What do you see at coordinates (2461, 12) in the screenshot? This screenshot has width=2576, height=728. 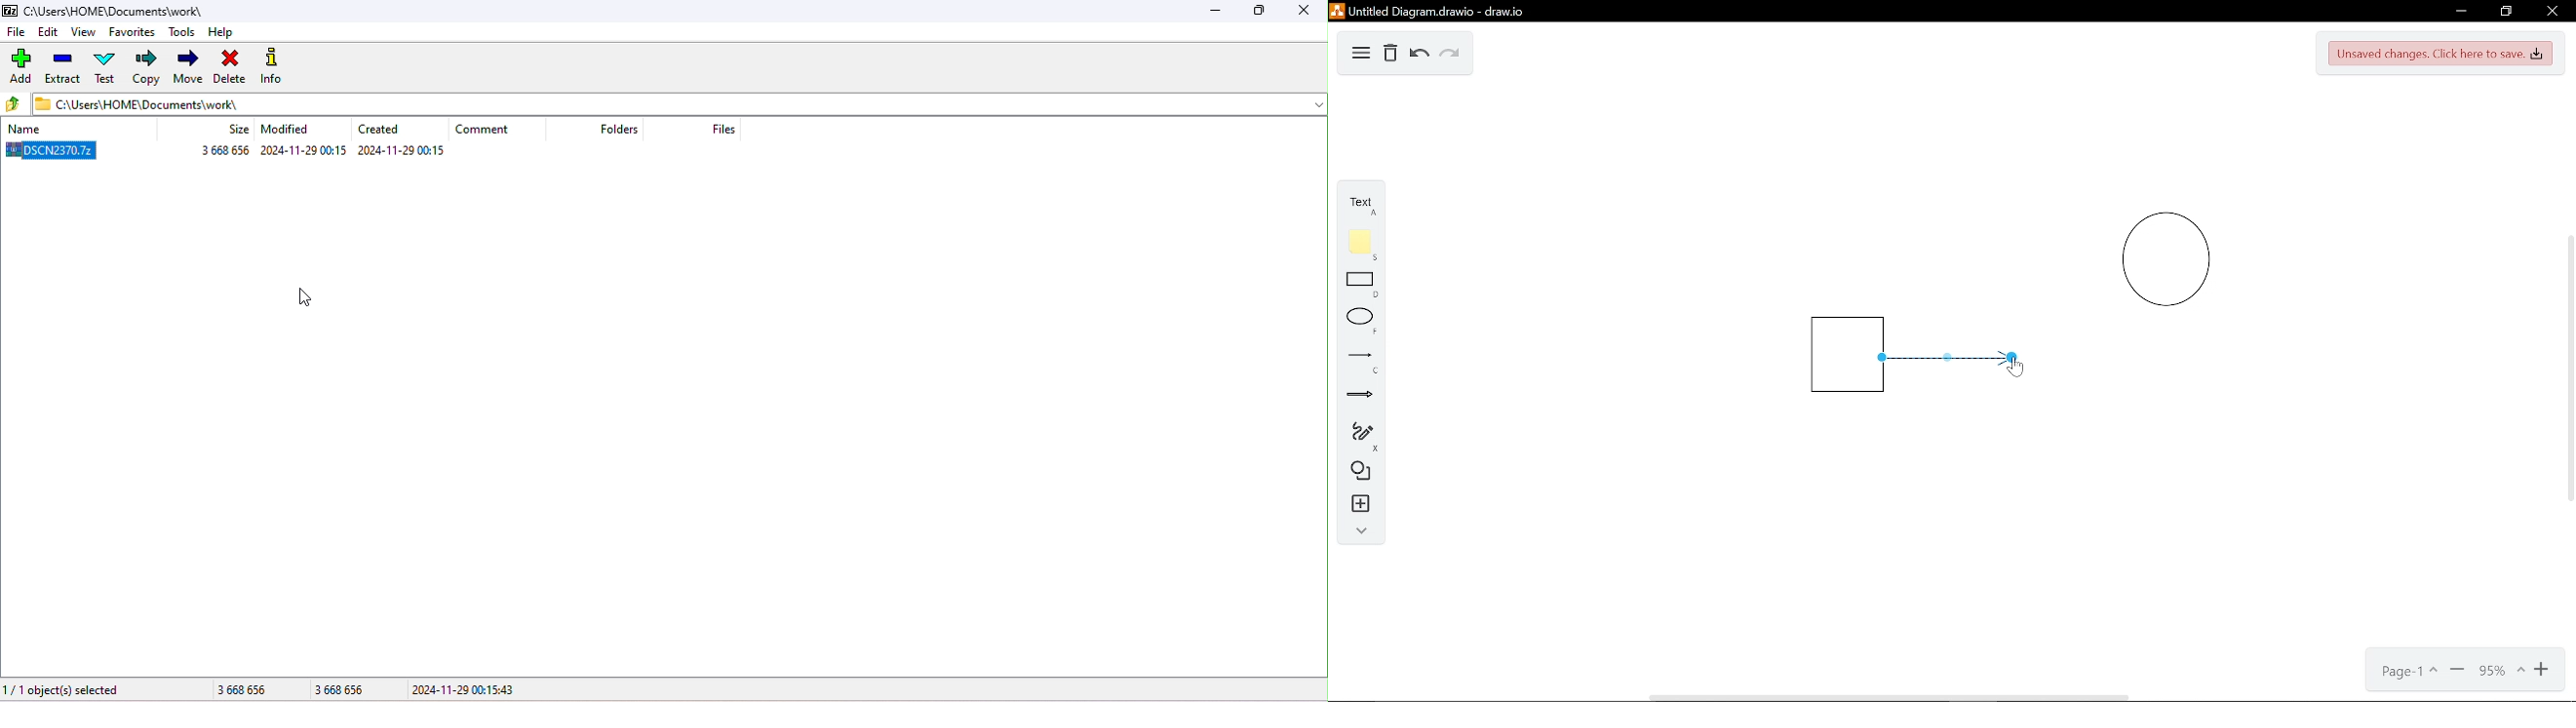 I see `Minimize` at bounding box center [2461, 12].